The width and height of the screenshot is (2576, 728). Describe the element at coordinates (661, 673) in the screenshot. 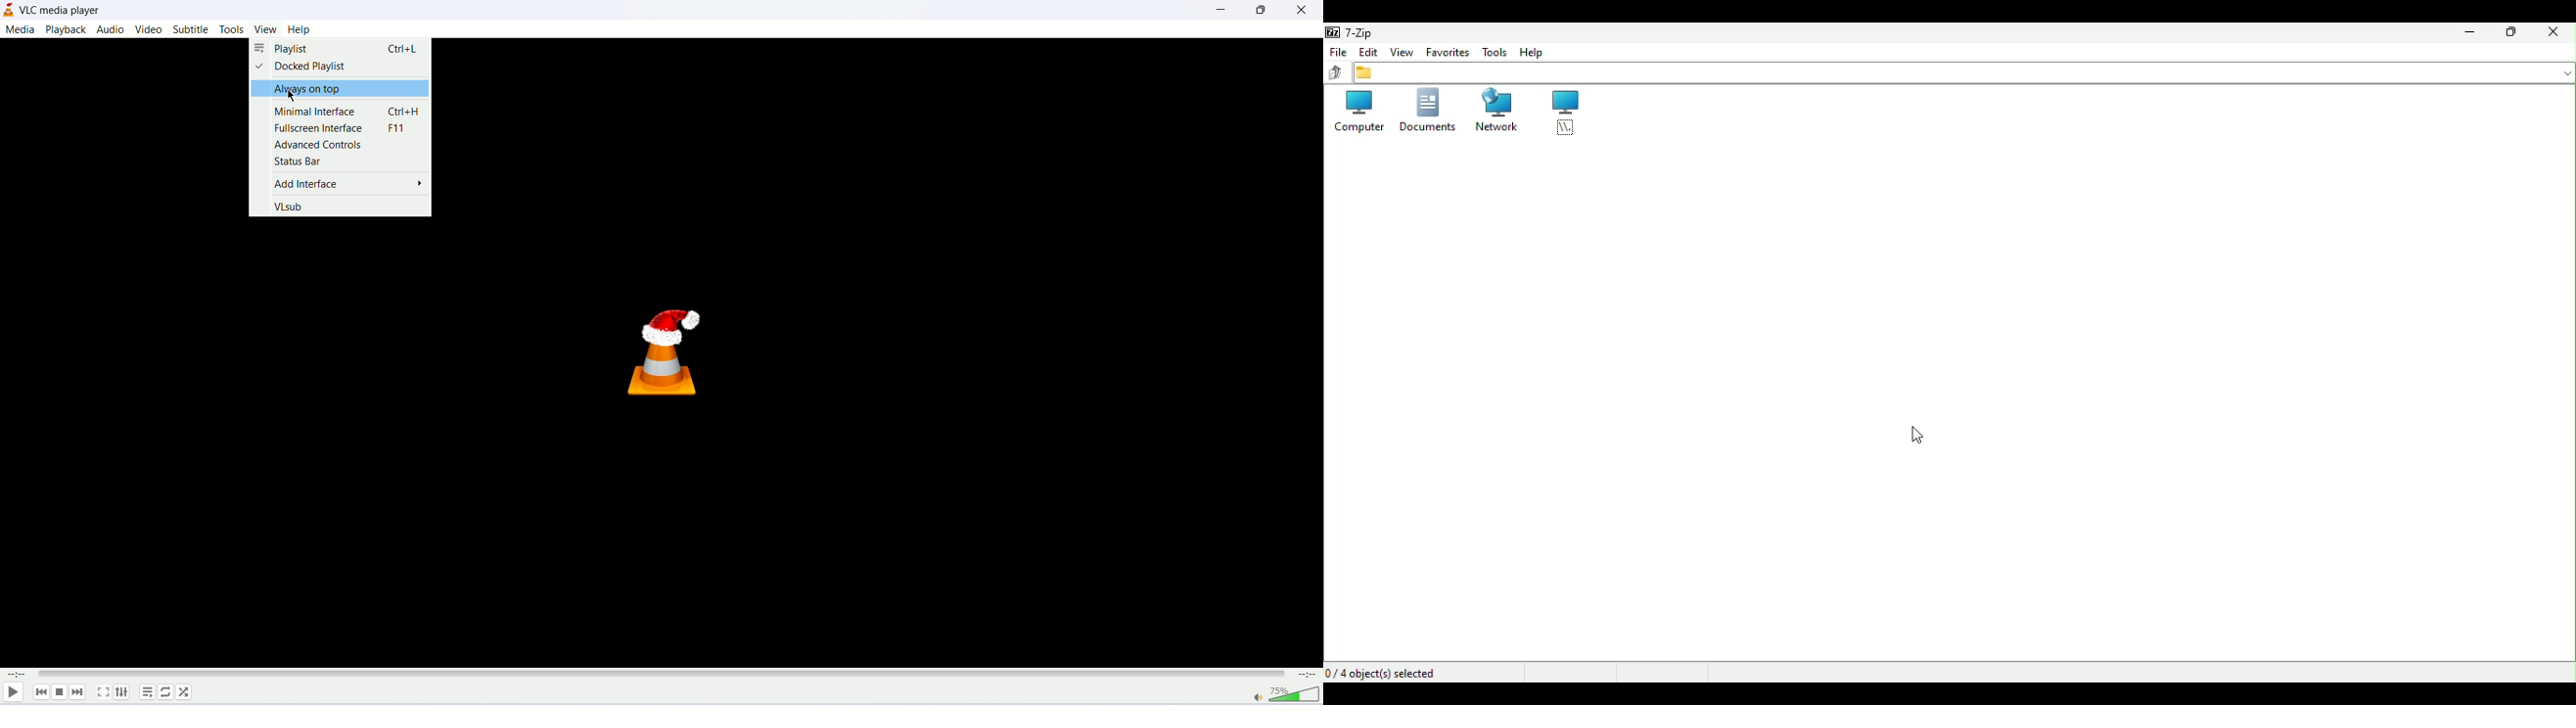

I see `progress bar` at that location.